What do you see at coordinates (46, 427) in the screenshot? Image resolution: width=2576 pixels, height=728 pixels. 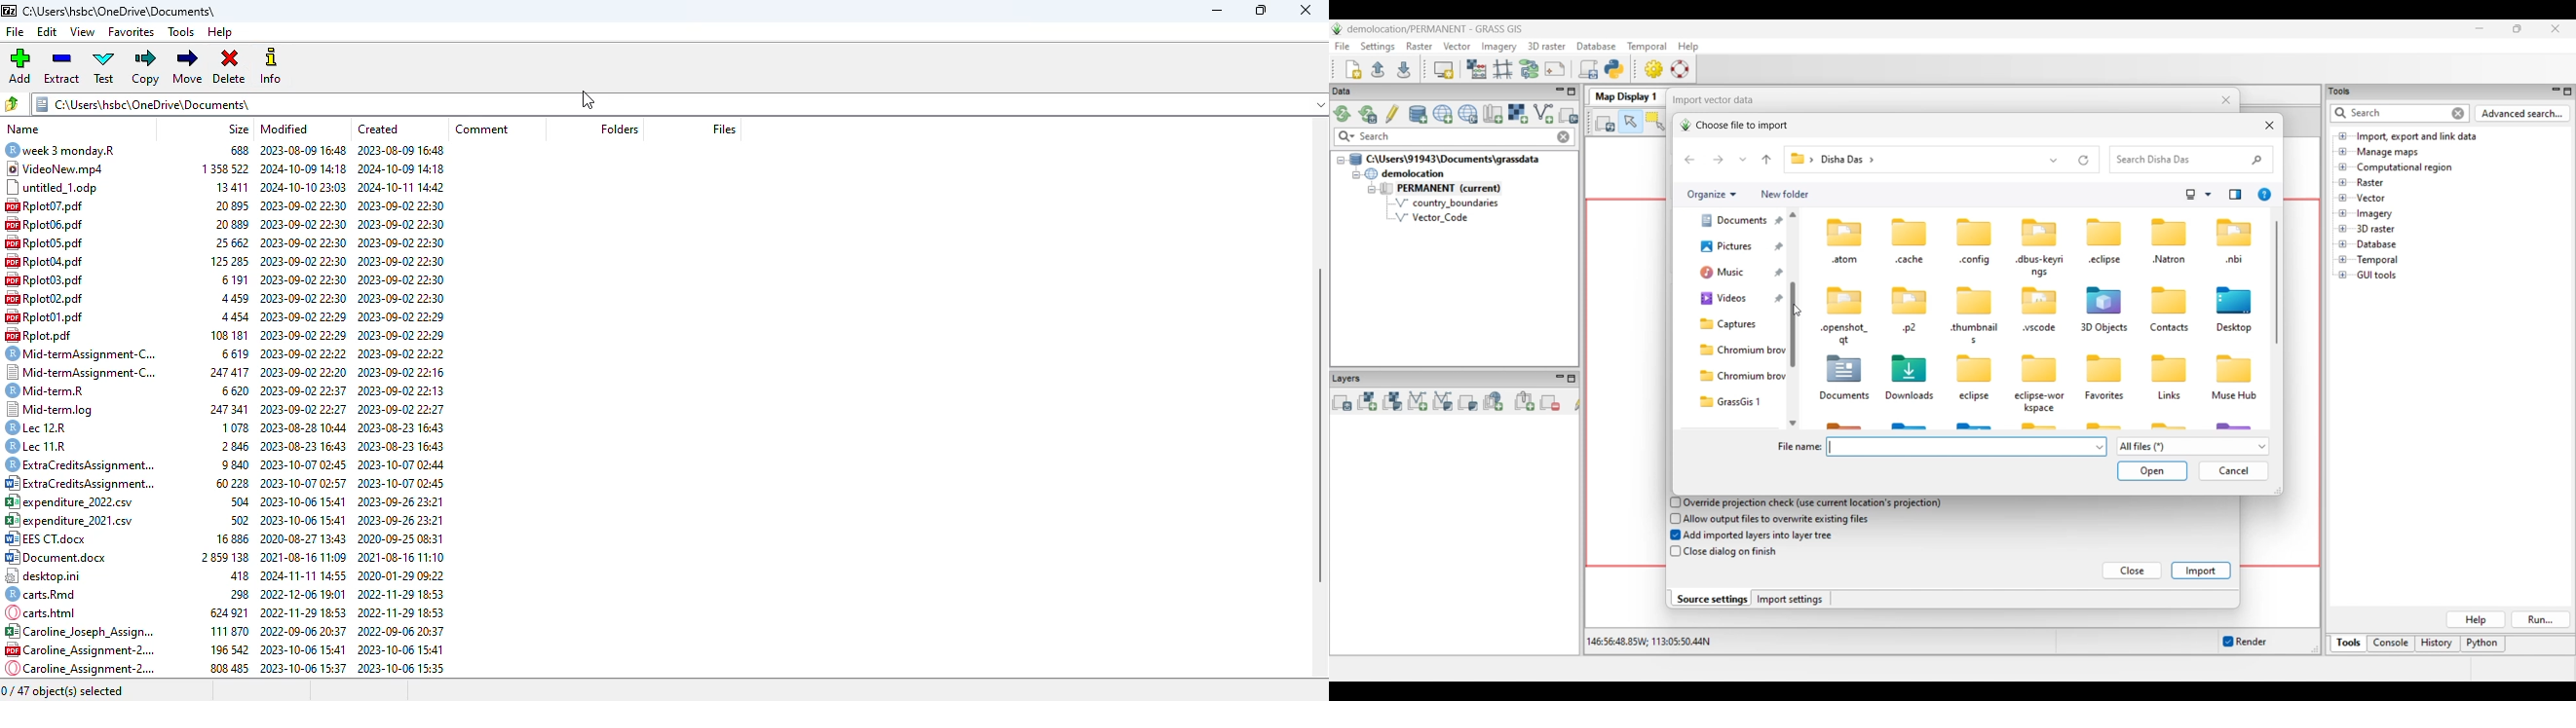 I see `lec 12r` at bounding box center [46, 427].